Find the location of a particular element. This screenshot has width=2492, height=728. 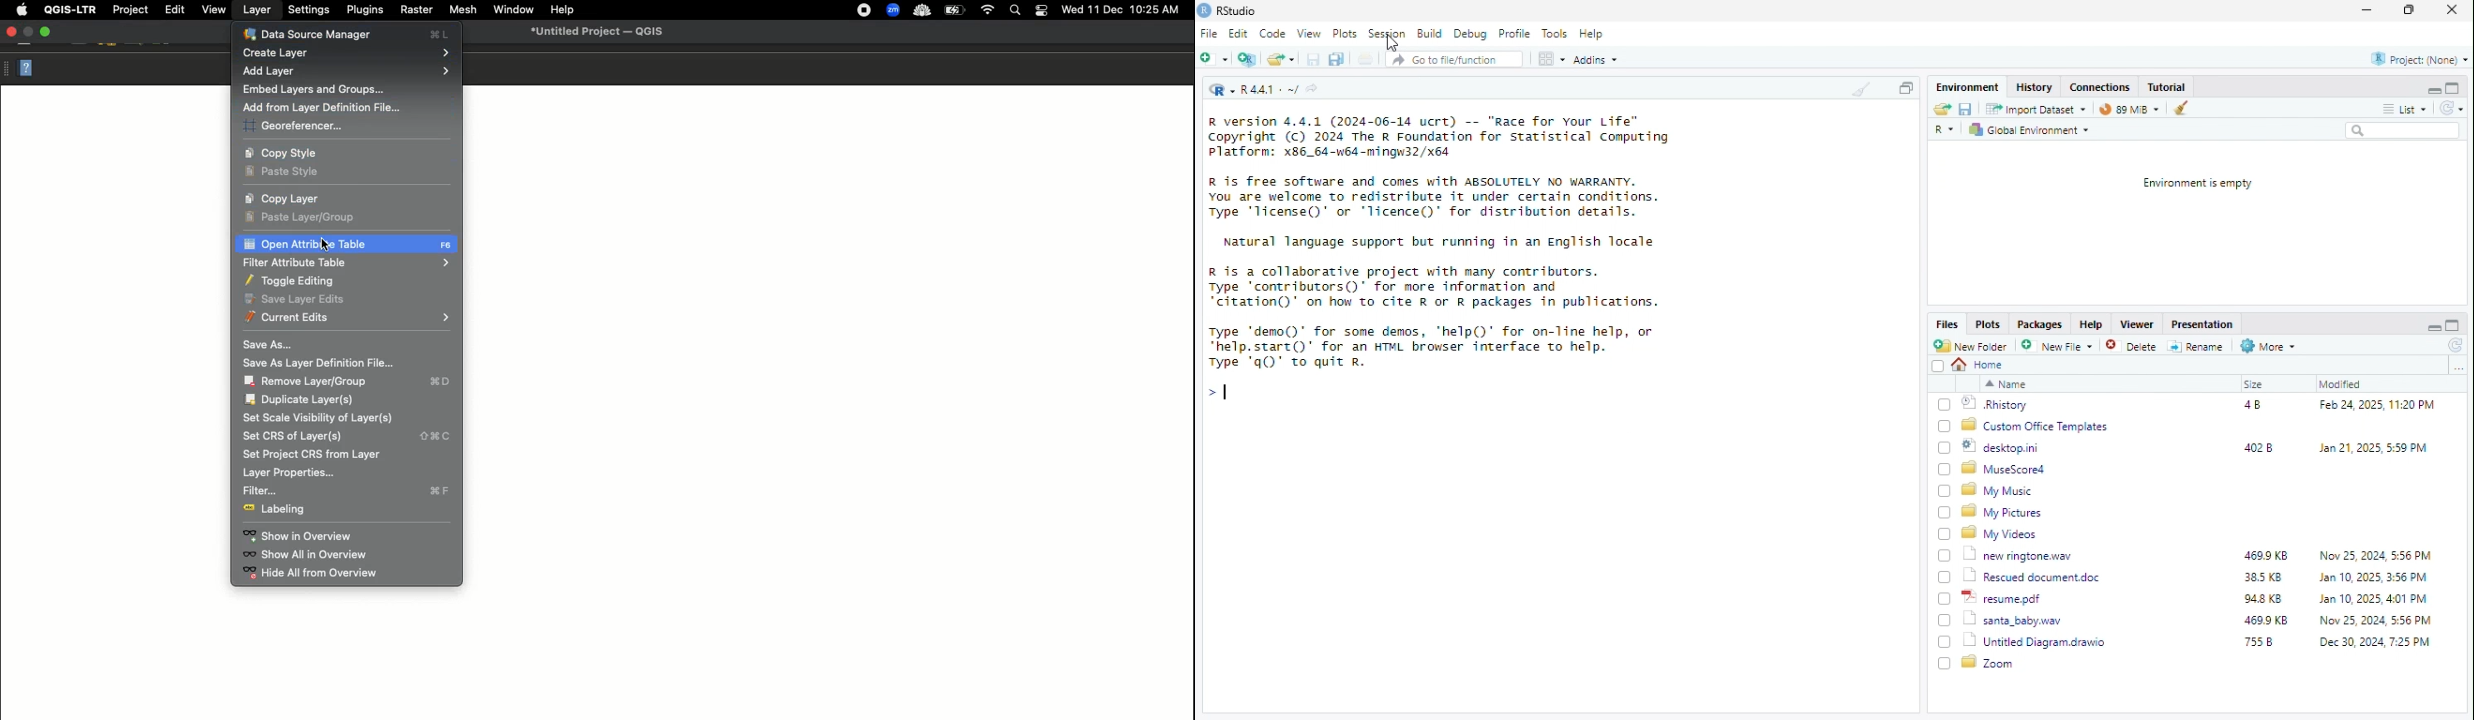

maximise is located at coordinates (2453, 326).